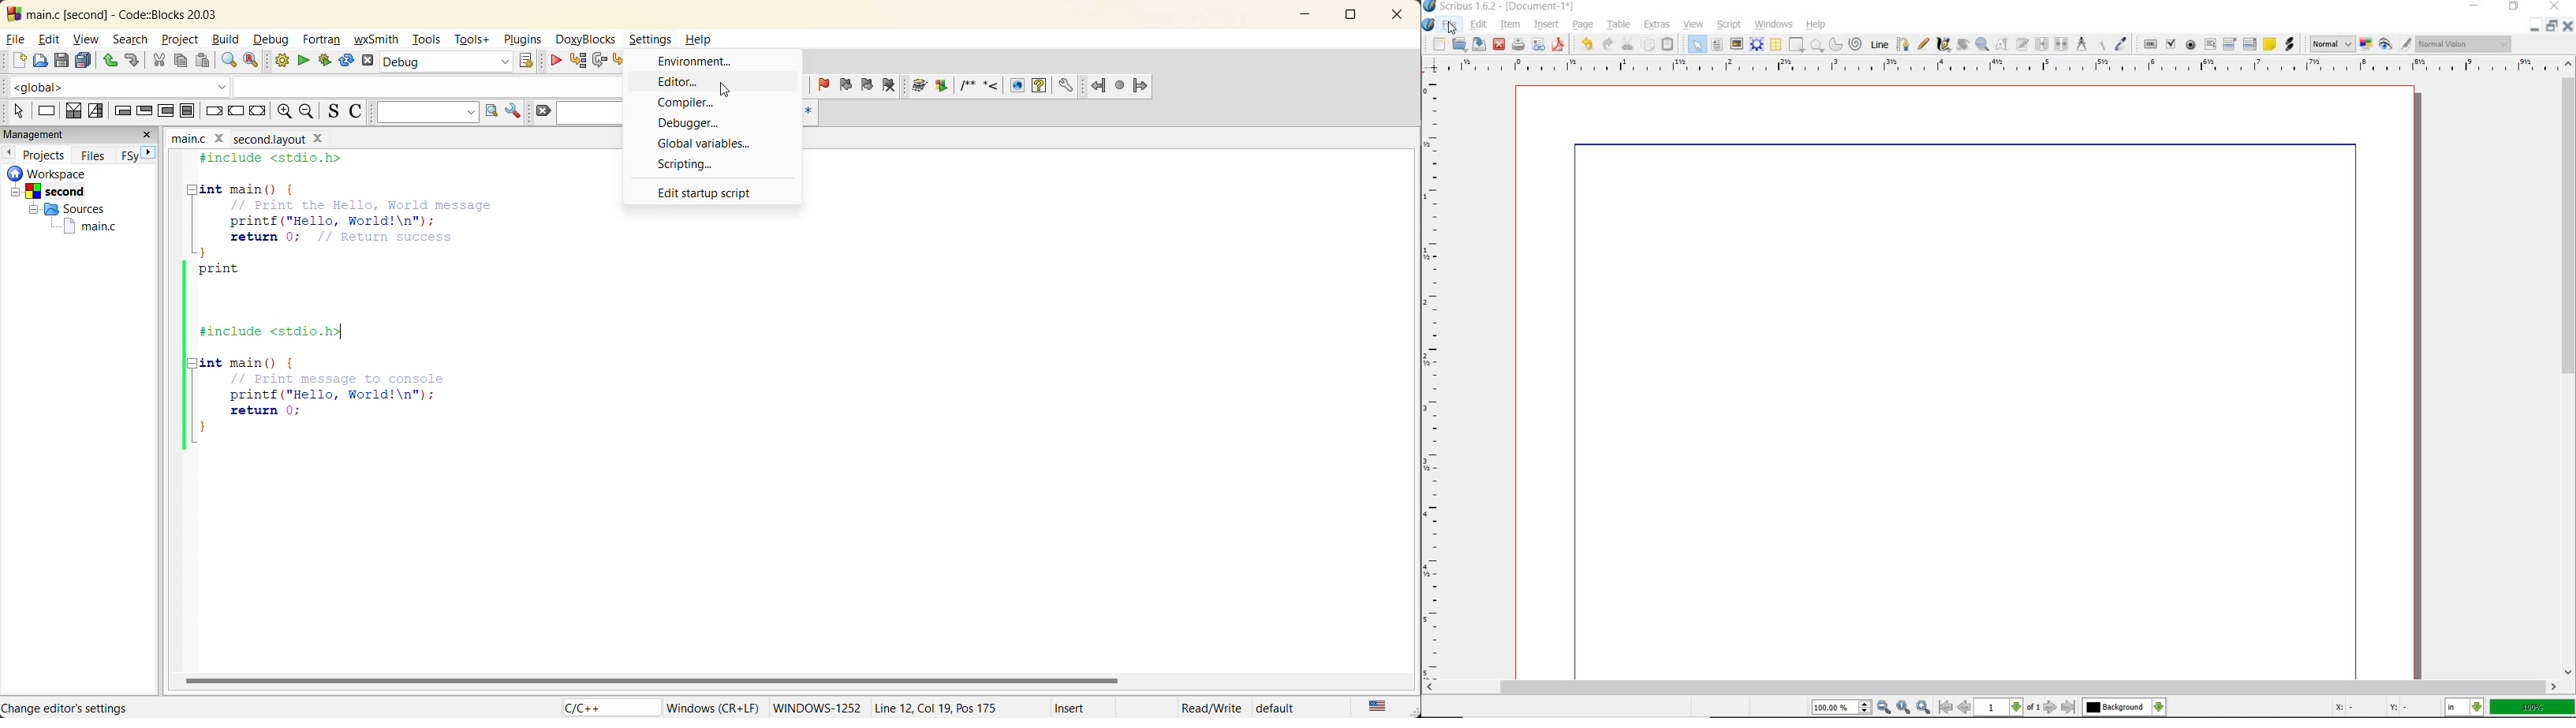 The image size is (2576, 728). What do you see at coordinates (150, 136) in the screenshot?
I see `close` at bounding box center [150, 136].